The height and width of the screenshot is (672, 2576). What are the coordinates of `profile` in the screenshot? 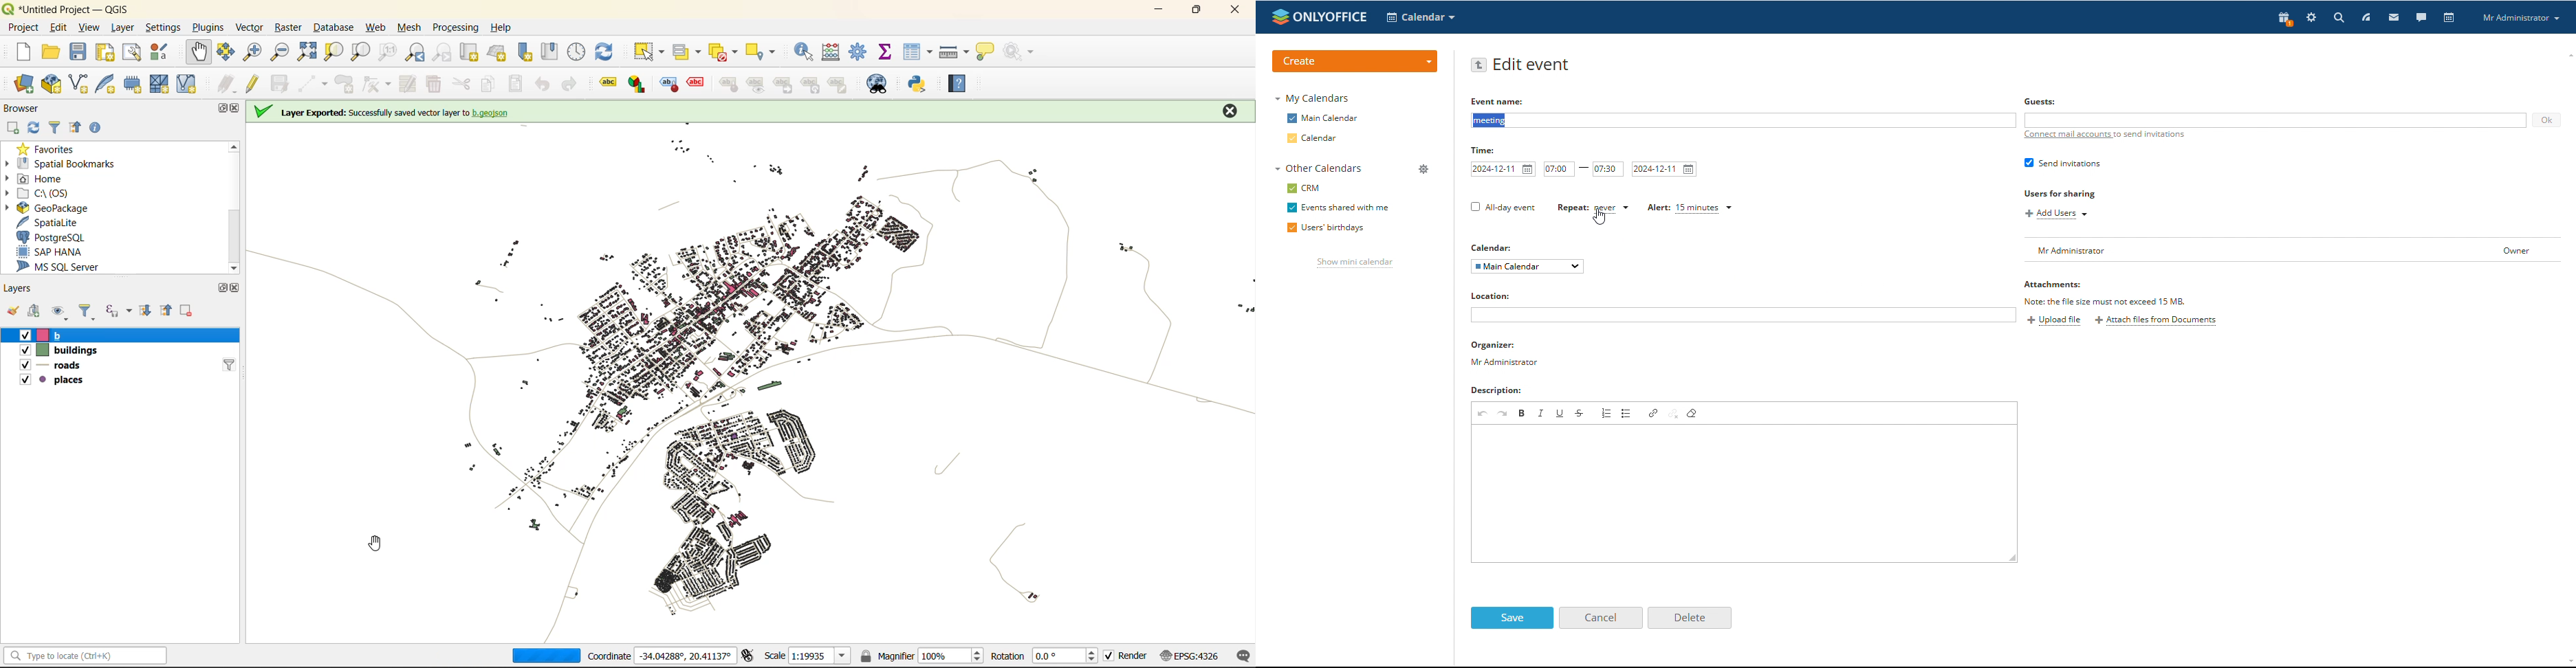 It's located at (2520, 18).